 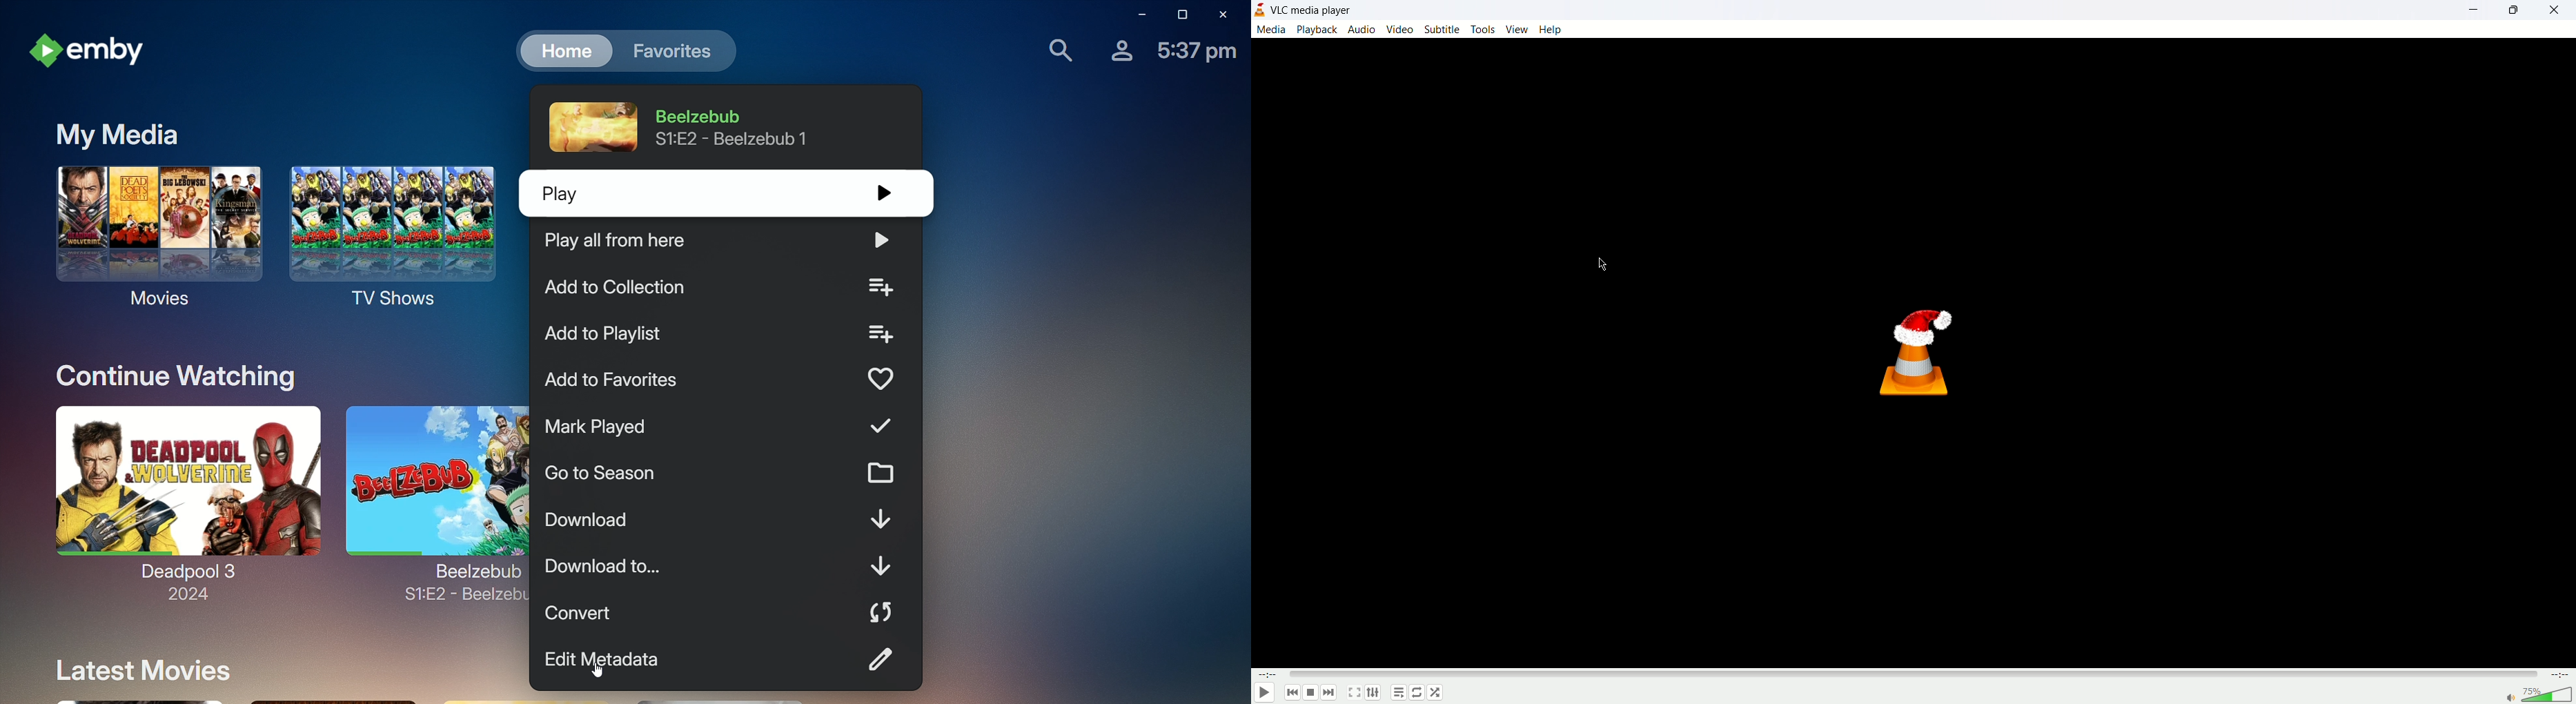 What do you see at coordinates (590, 126) in the screenshot?
I see `image` at bounding box center [590, 126].